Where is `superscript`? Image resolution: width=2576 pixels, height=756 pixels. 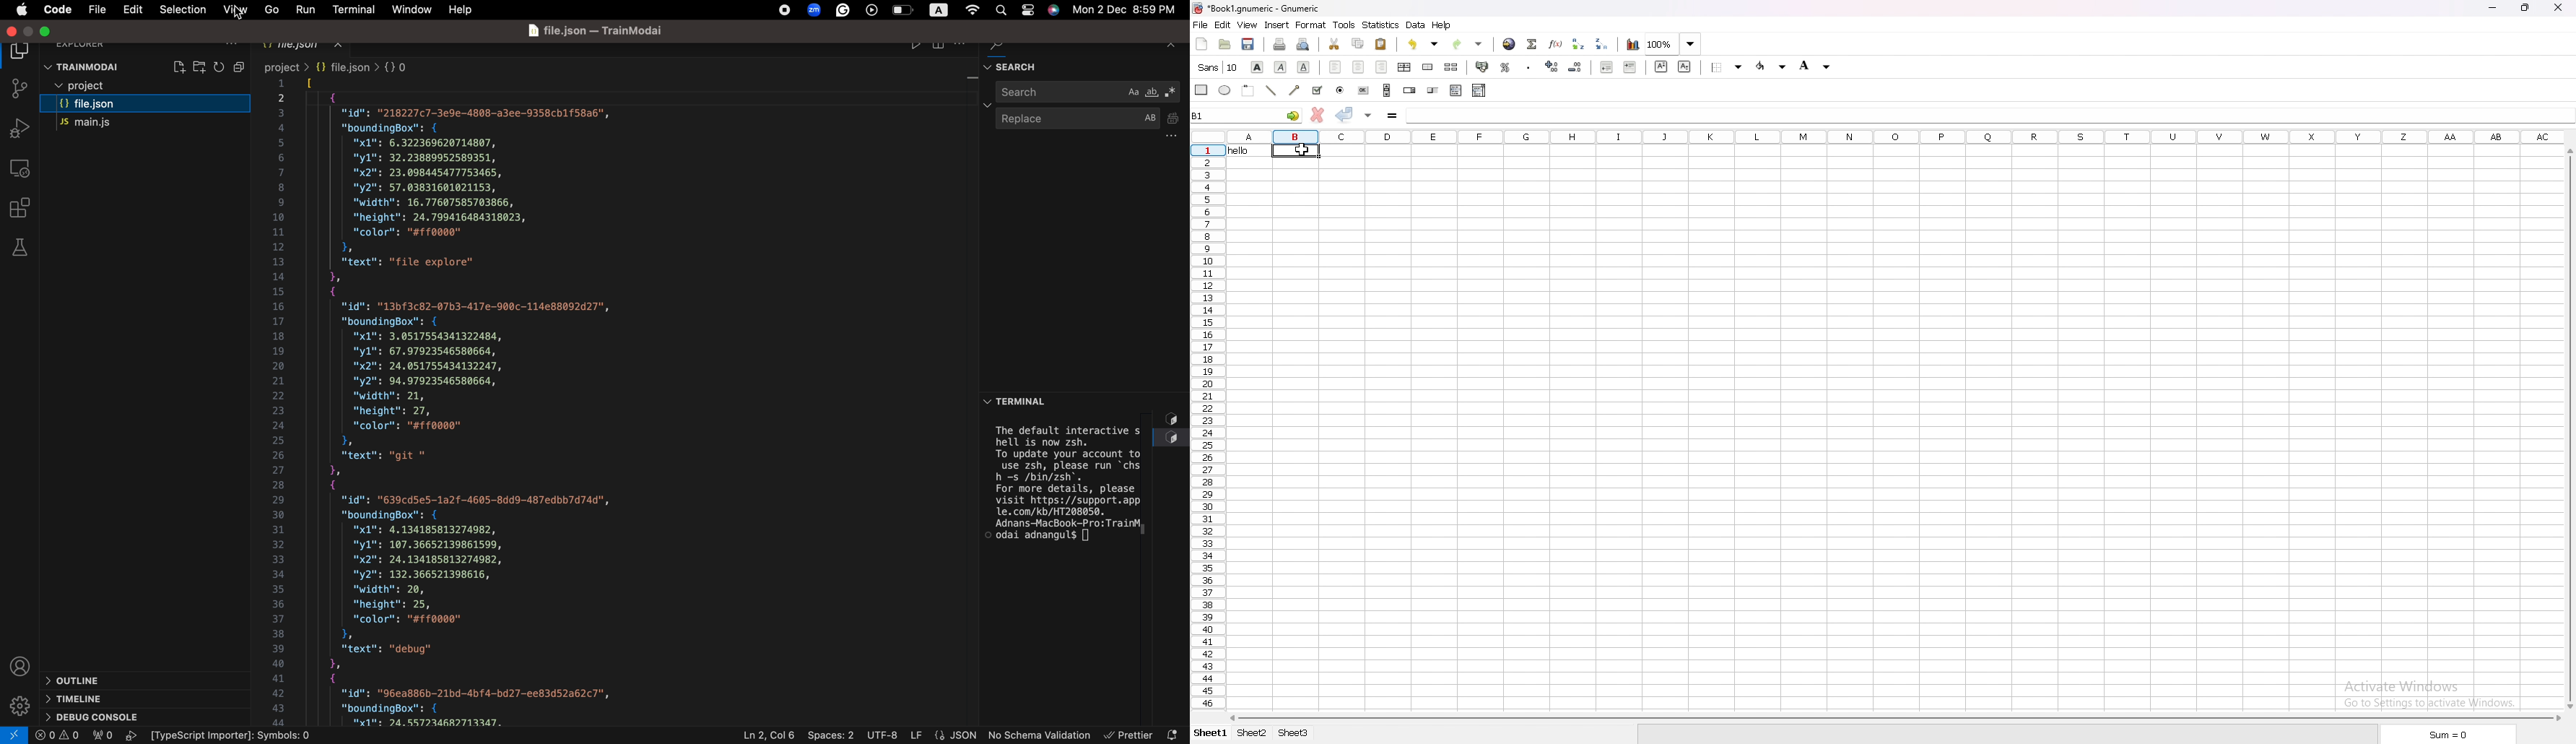 superscript is located at coordinates (1661, 66).